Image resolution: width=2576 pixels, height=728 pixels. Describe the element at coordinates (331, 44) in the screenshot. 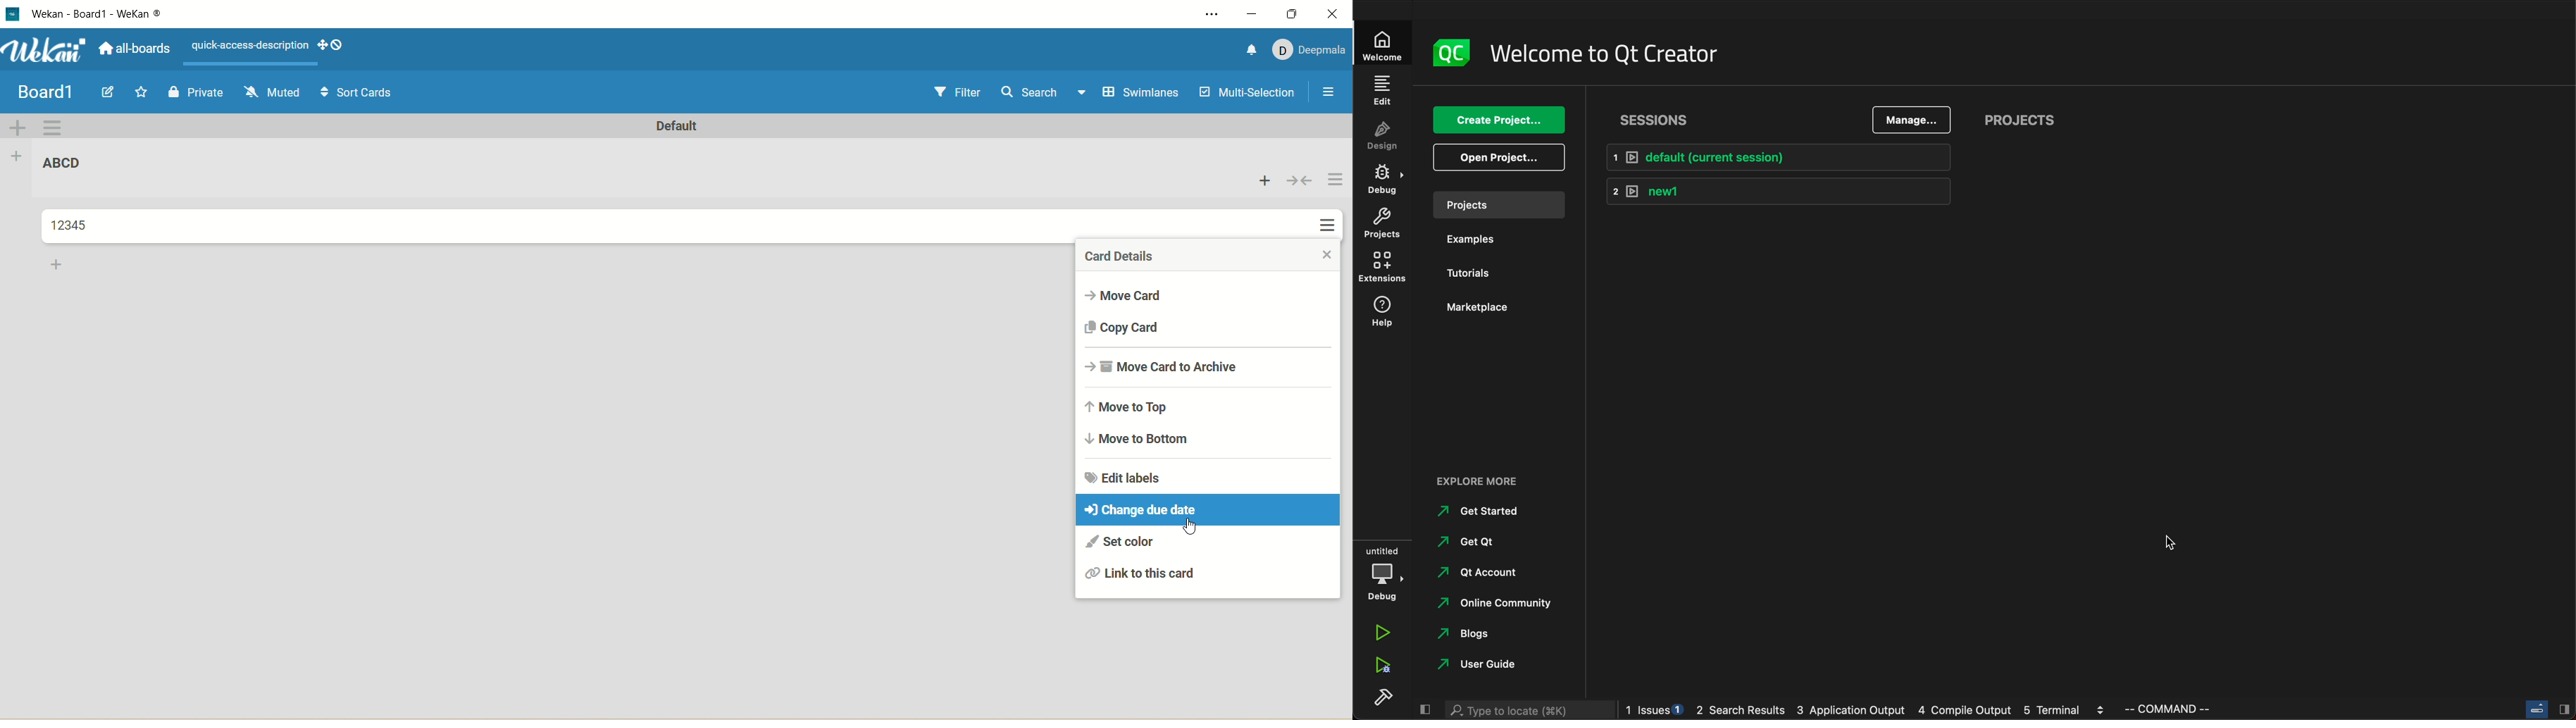

I see `show-desktop-drag-` at that location.